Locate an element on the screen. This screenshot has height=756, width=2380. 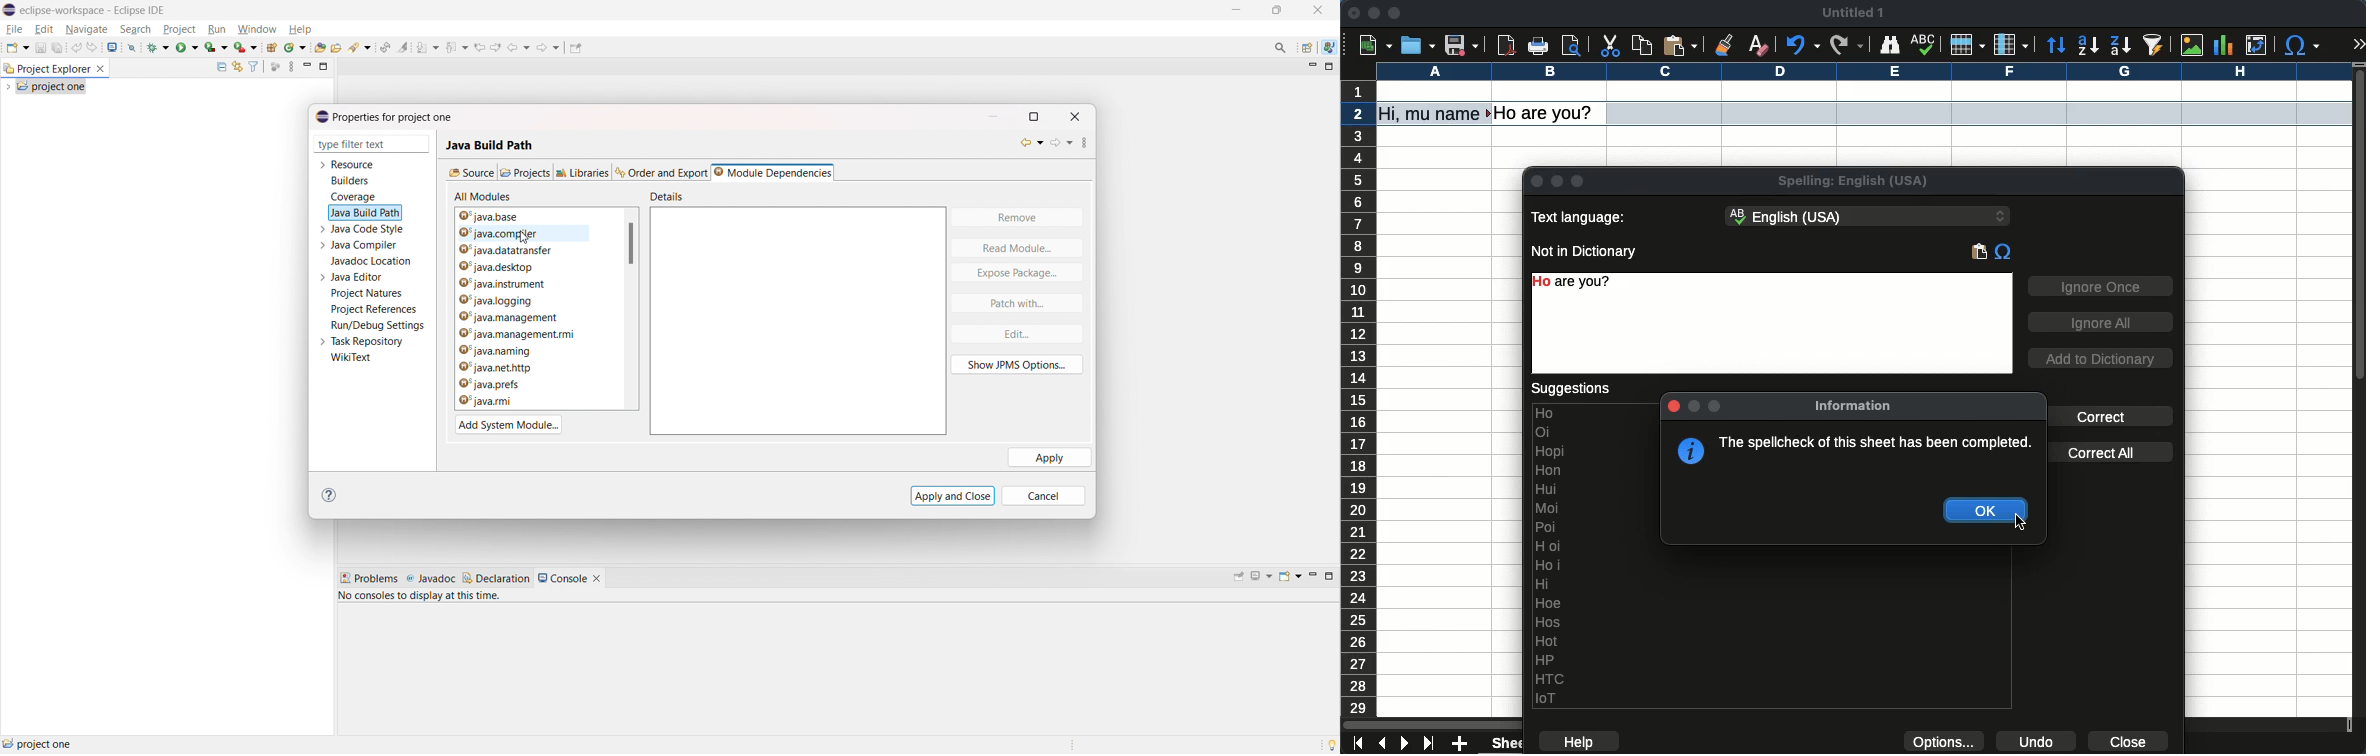
information symbol is located at coordinates (1690, 450).